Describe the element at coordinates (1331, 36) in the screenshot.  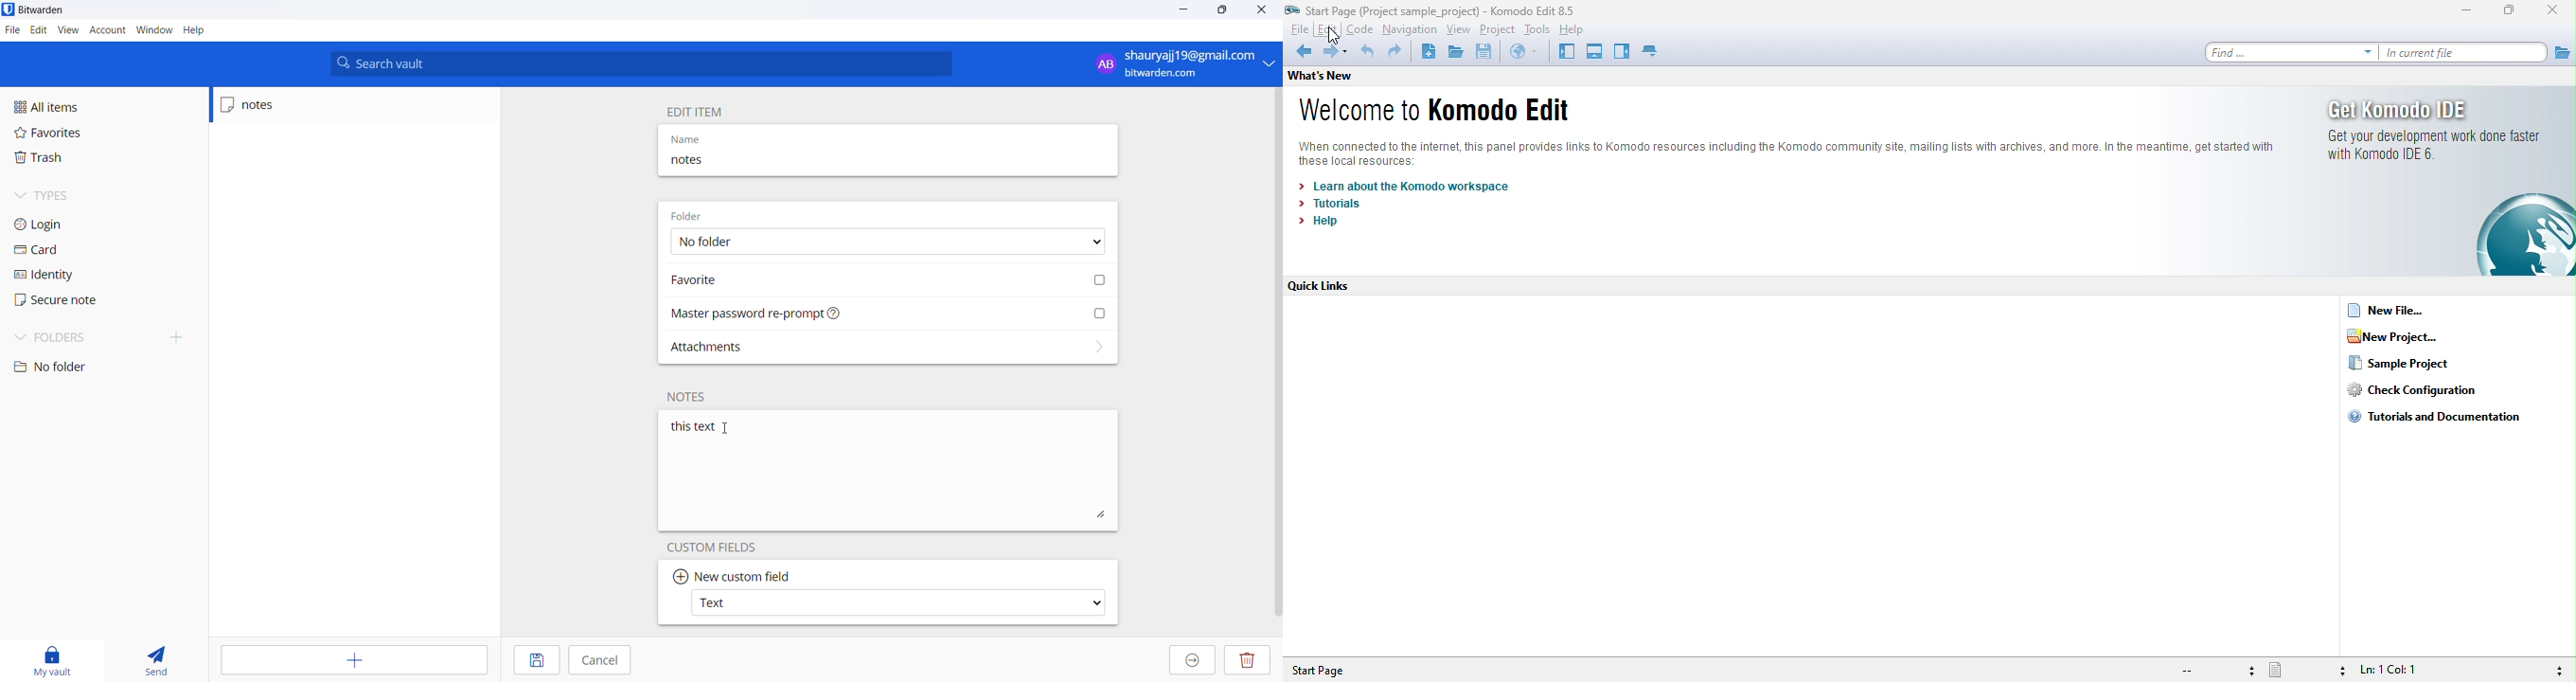
I see `cursor ` at that location.